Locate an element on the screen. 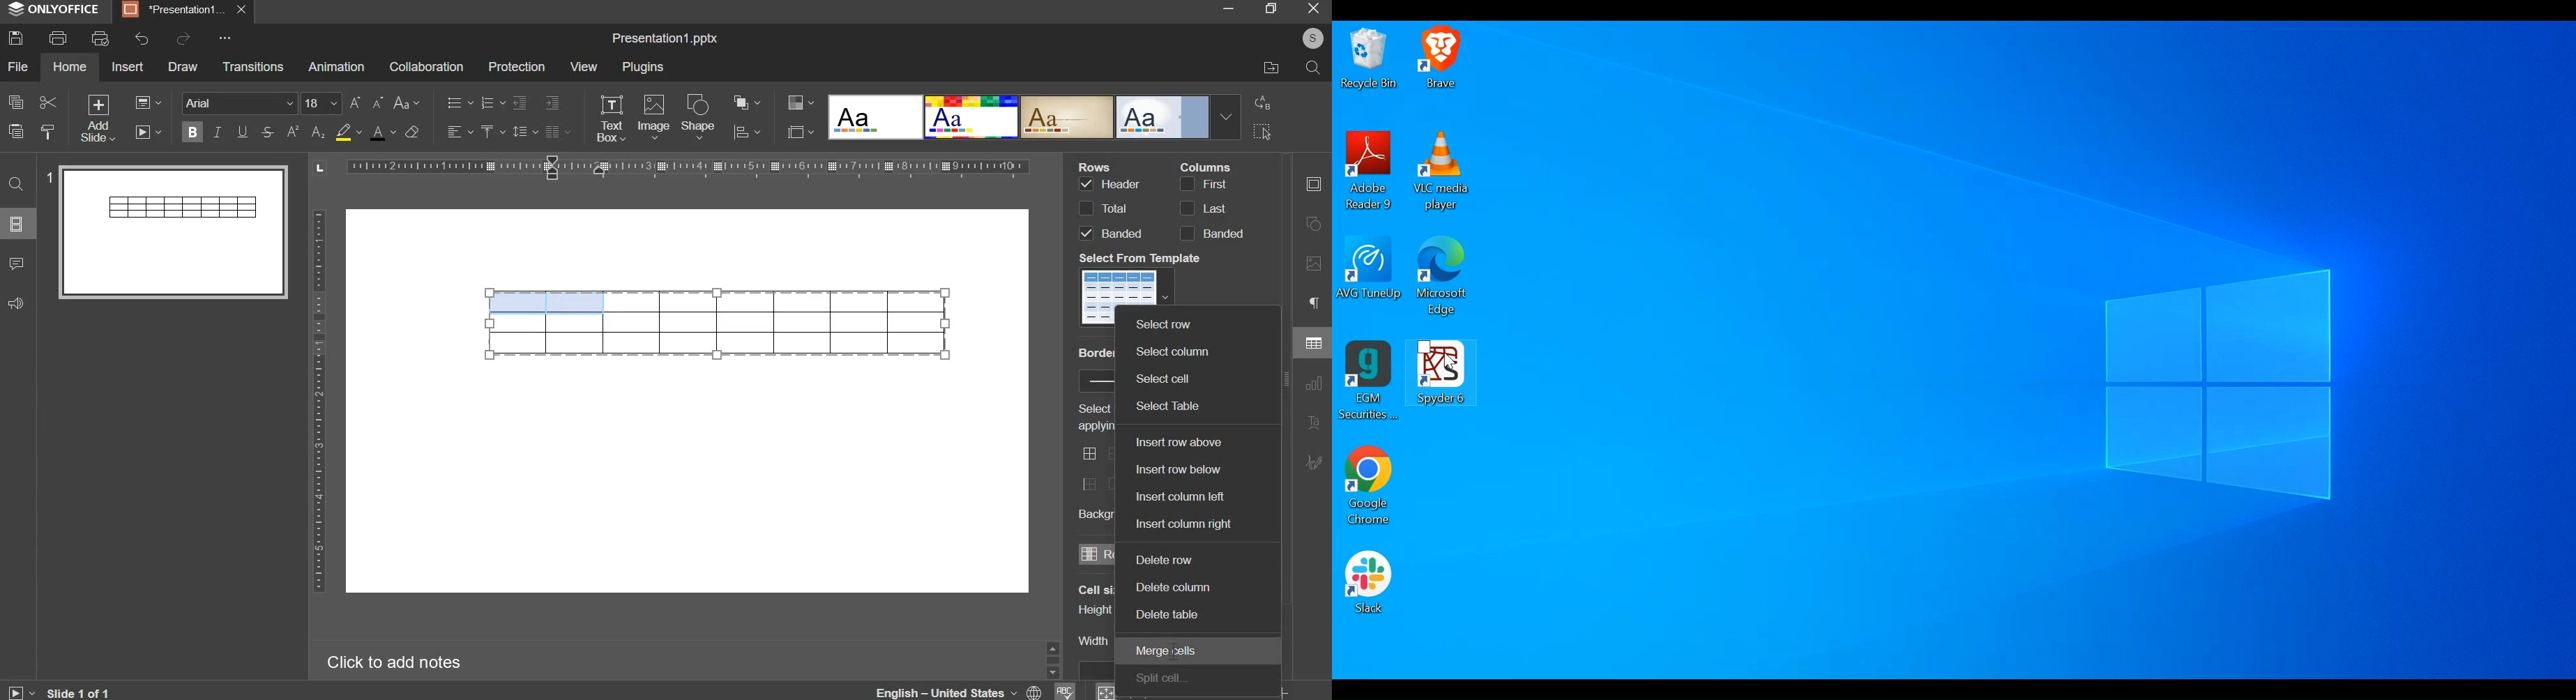 This screenshot has width=2576, height=700. slideshow is located at coordinates (149, 130).